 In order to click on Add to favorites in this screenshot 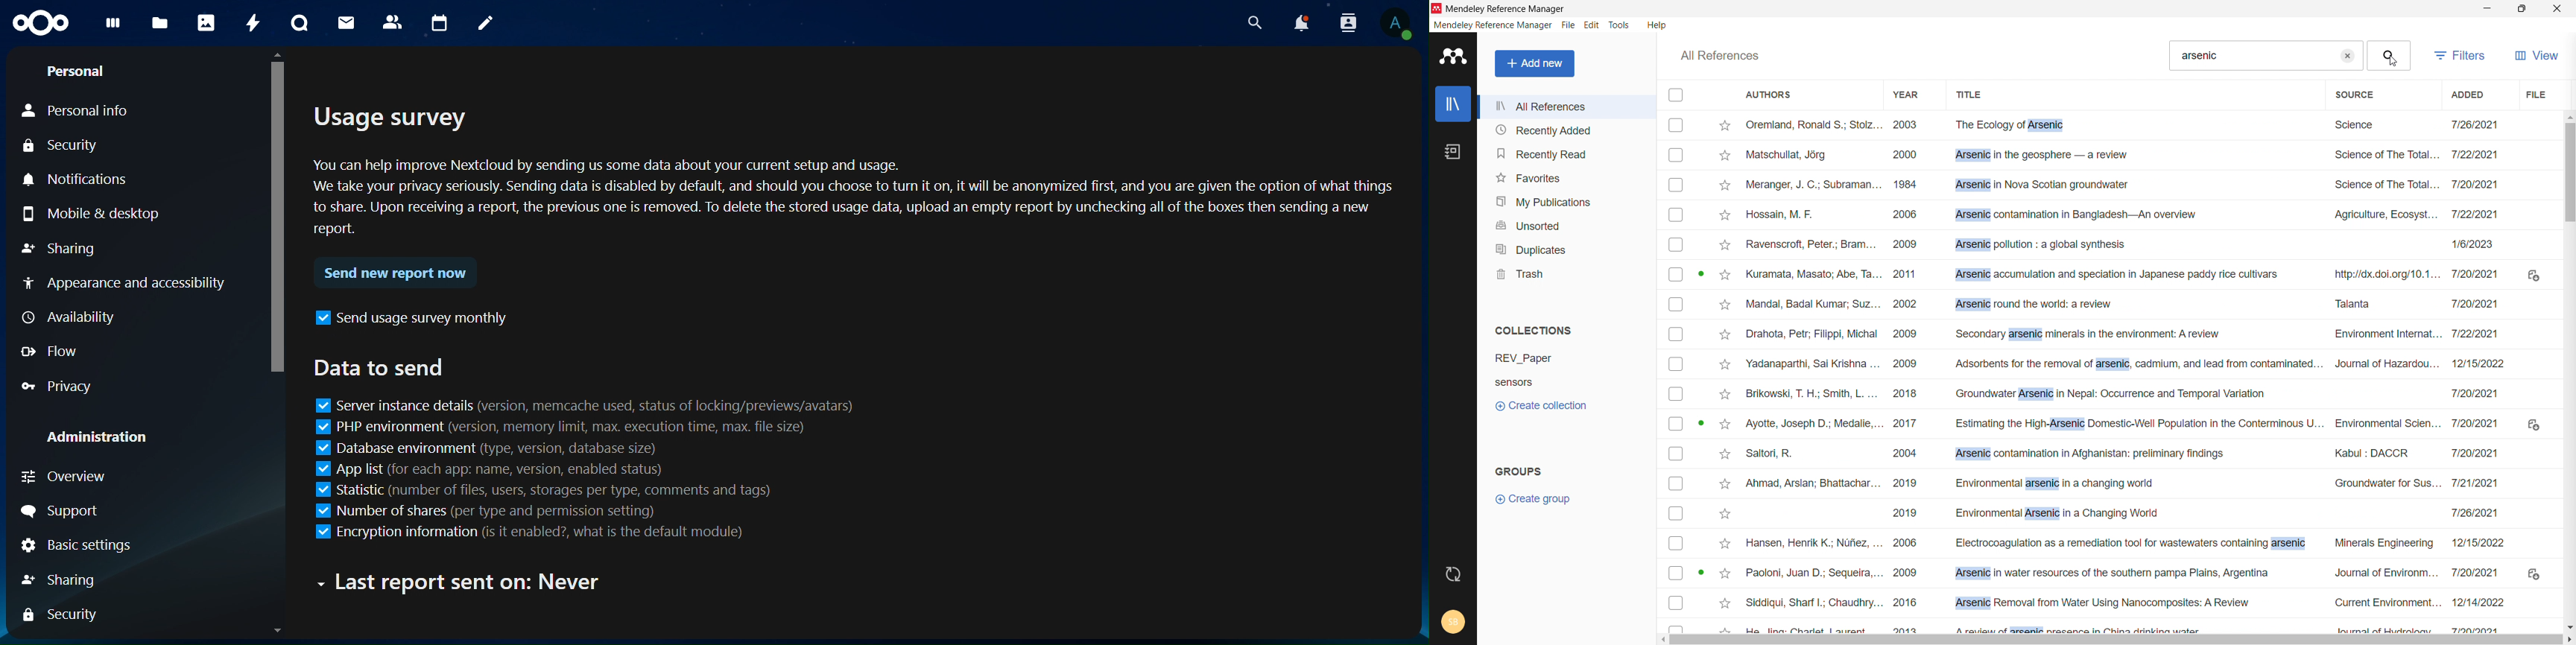, I will do `click(1724, 335)`.